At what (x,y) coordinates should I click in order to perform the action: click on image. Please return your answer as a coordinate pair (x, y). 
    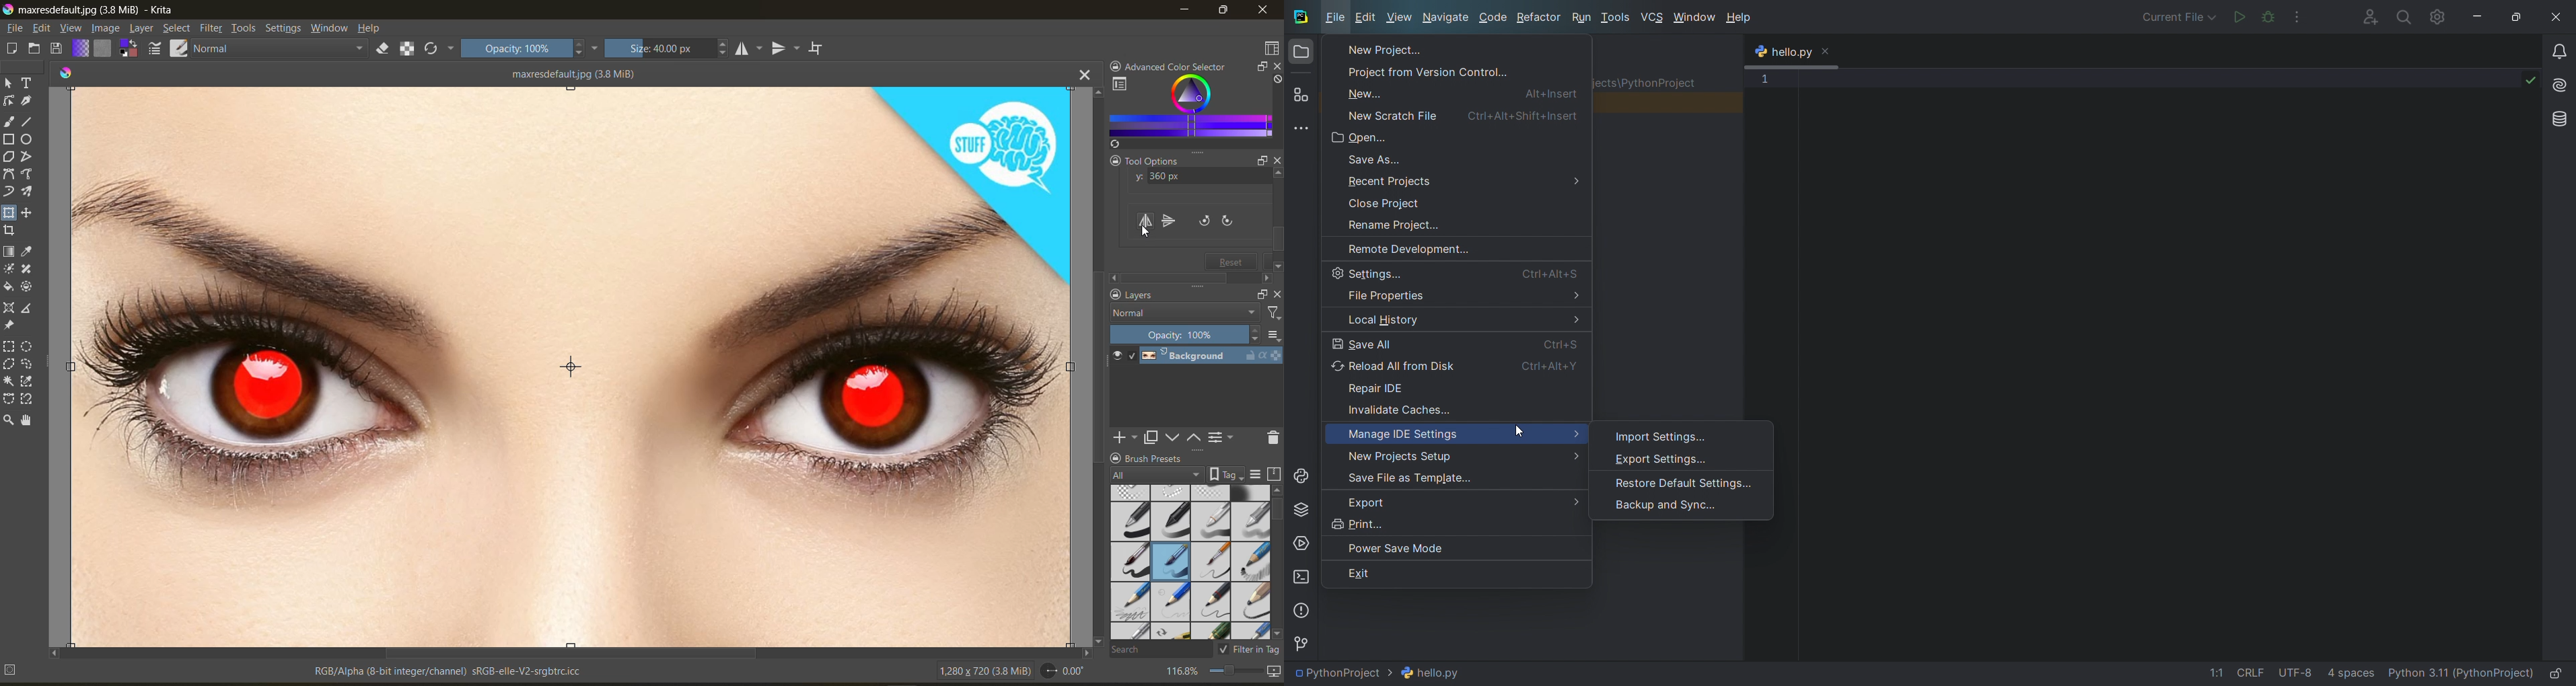
    Looking at the image, I should click on (107, 28).